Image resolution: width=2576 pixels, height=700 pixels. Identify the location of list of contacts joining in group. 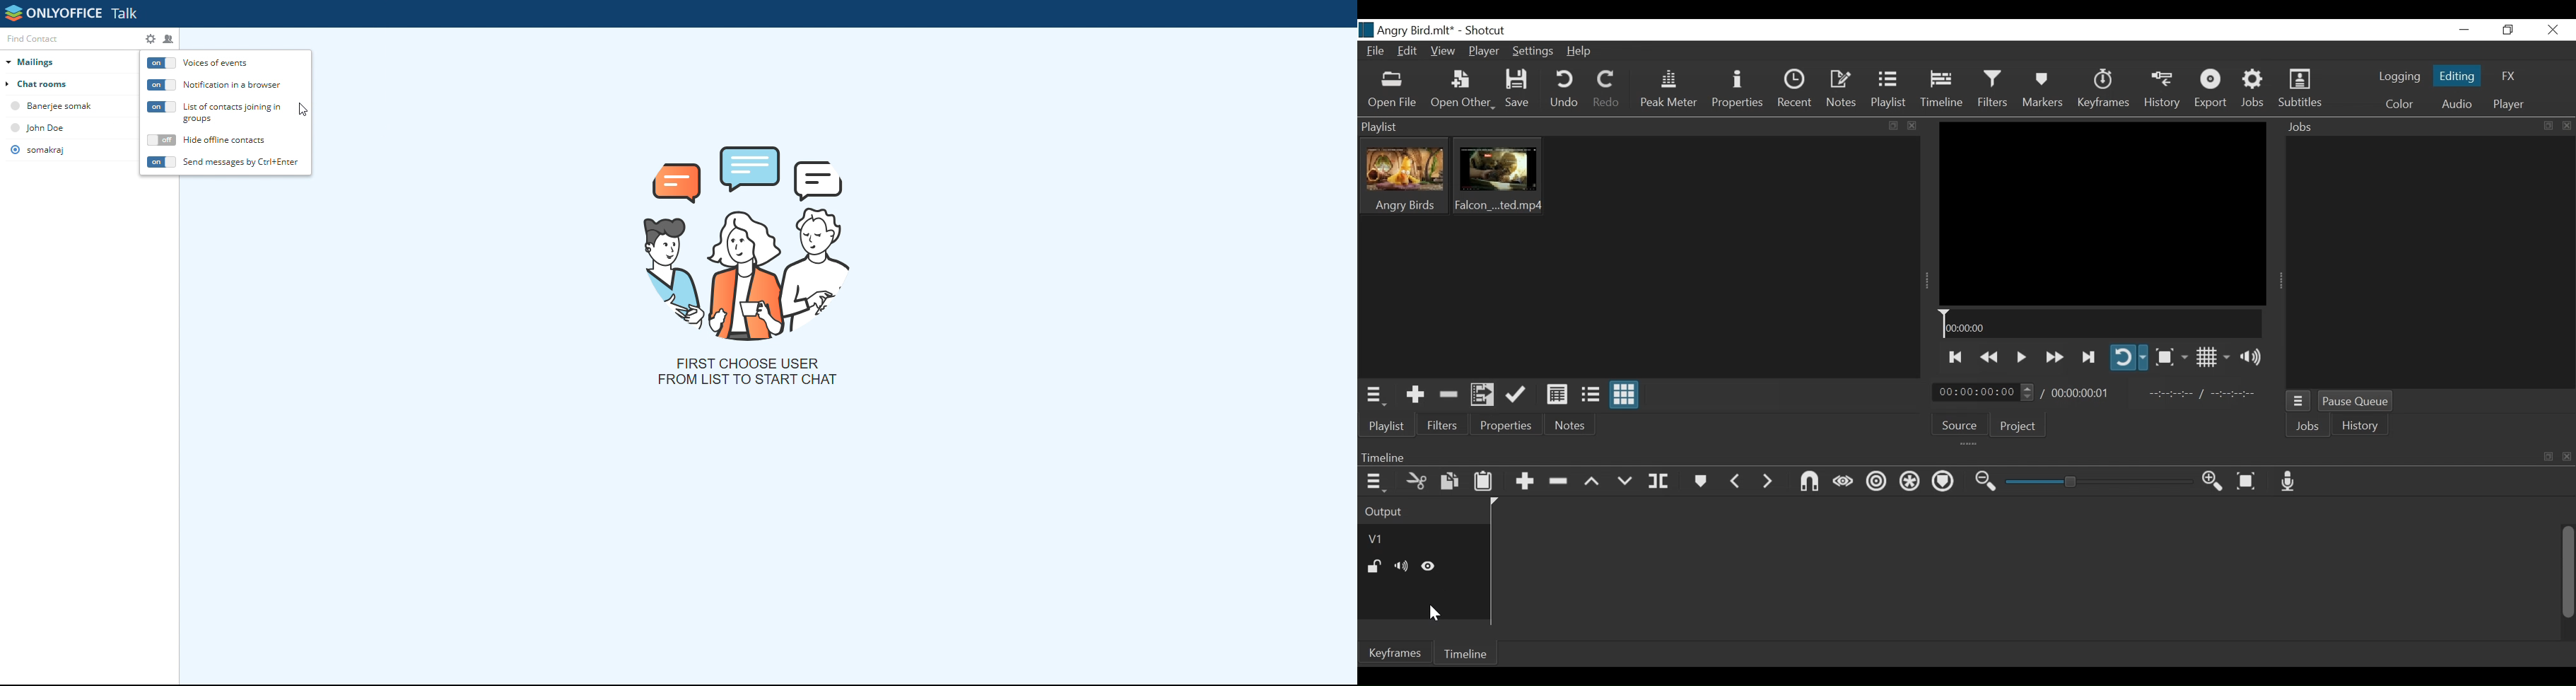
(234, 112).